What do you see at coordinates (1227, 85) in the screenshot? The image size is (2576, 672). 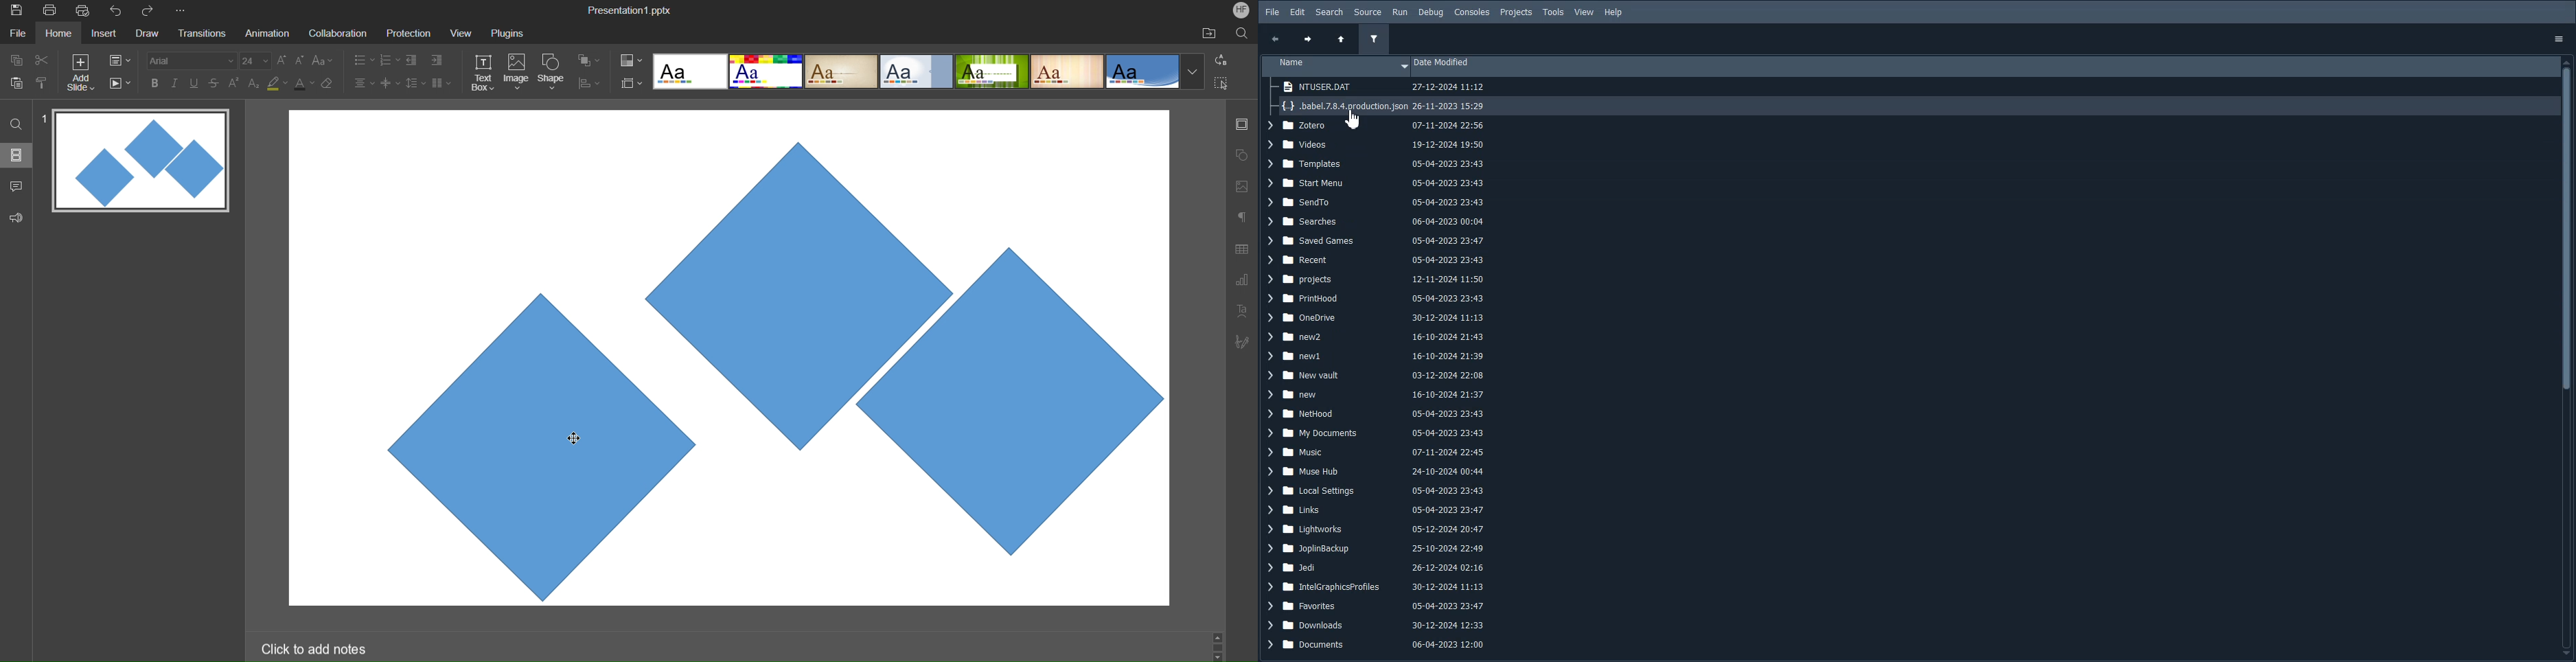 I see `select` at bounding box center [1227, 85].